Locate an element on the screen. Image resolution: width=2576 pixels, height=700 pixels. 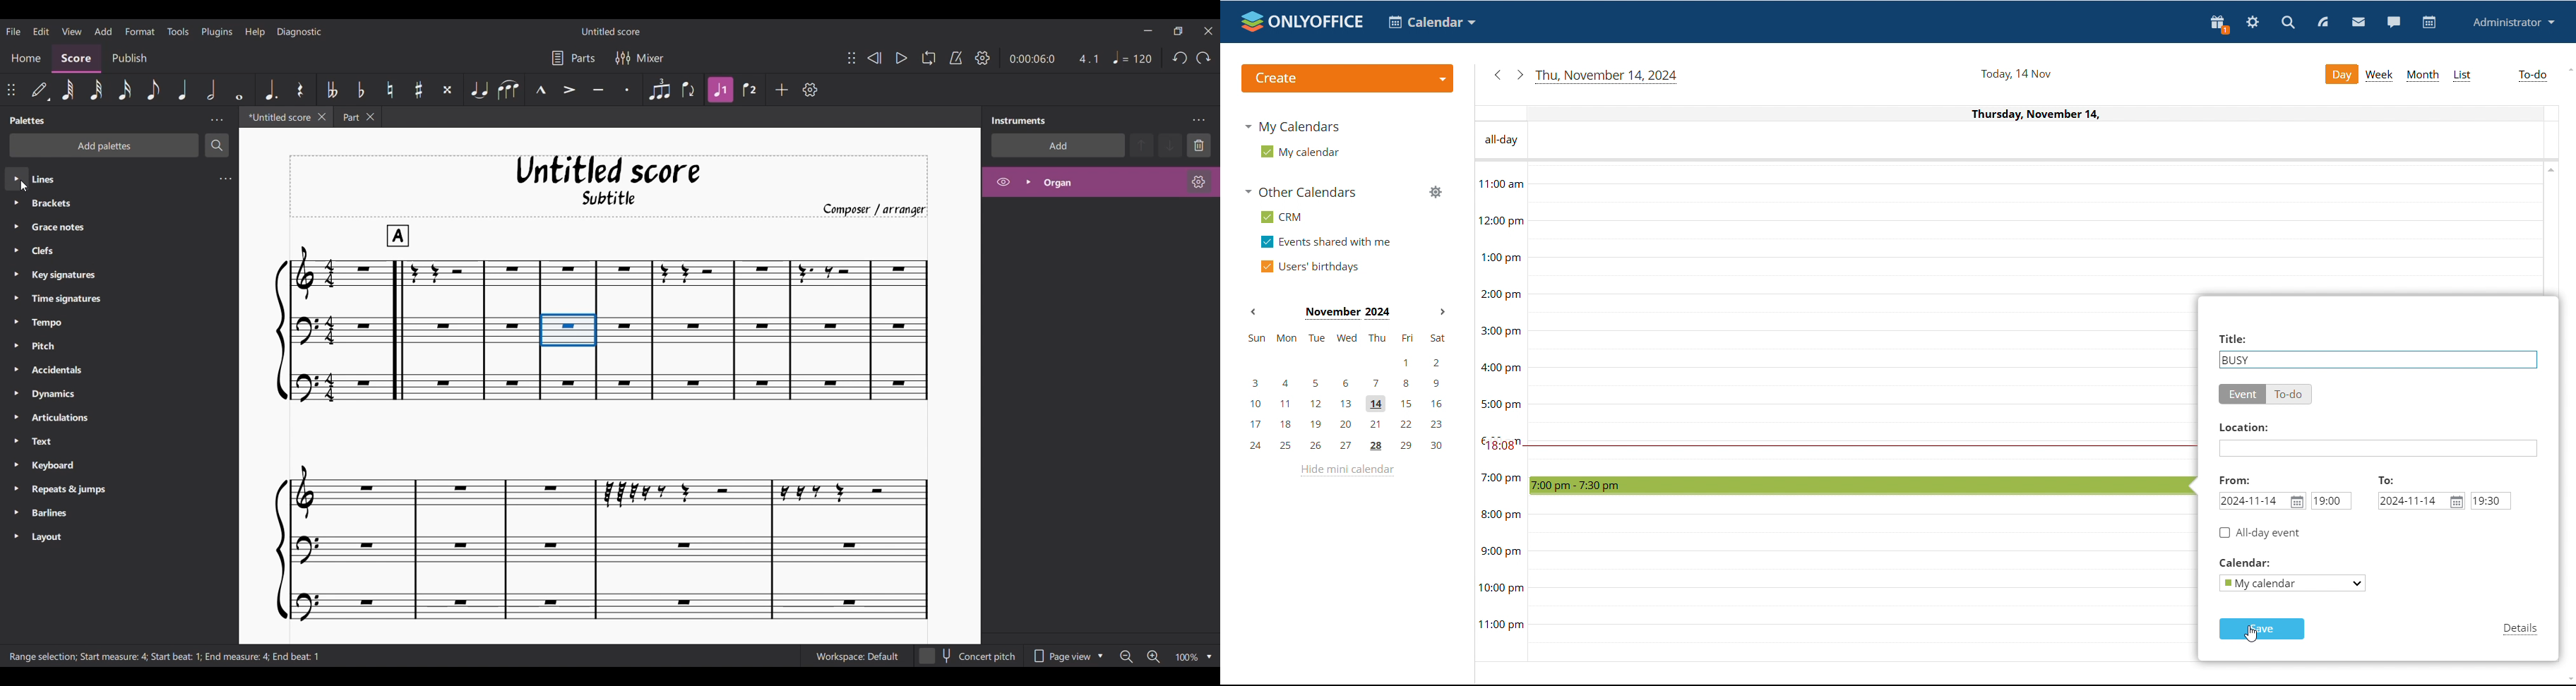
Line palette settings is located at coordinates (225, 178).